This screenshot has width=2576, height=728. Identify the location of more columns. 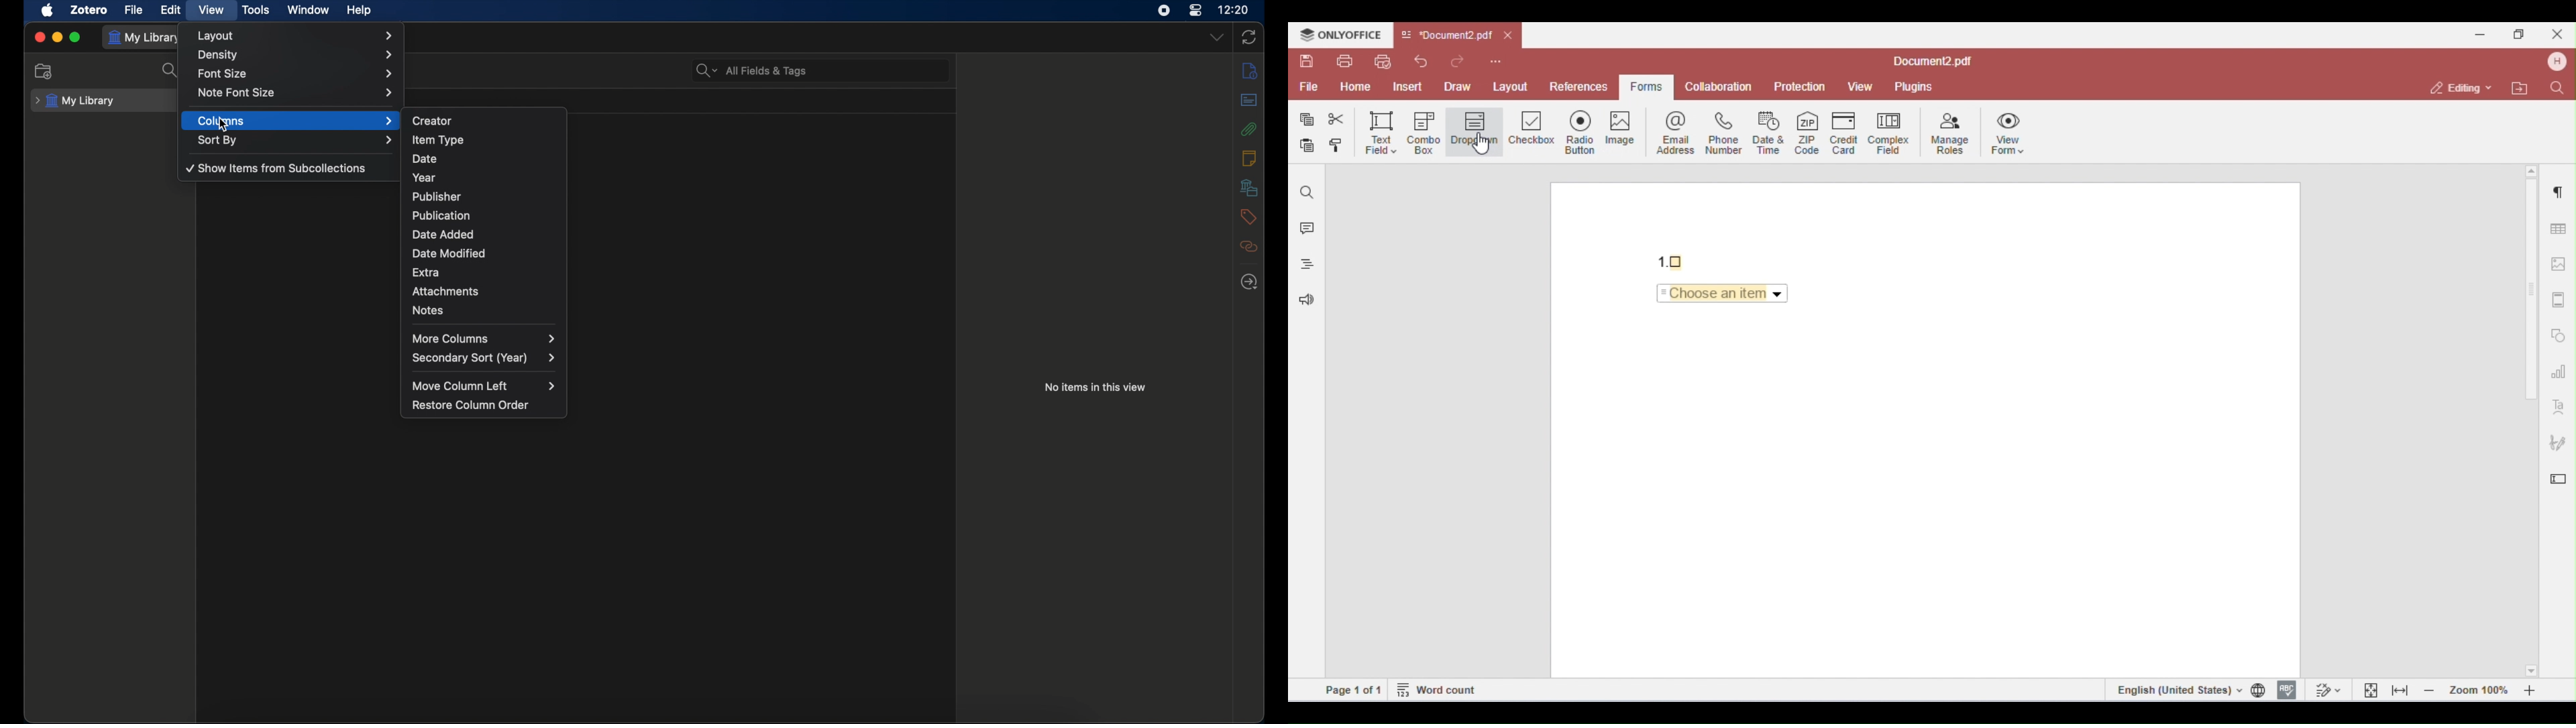
(484, 338).